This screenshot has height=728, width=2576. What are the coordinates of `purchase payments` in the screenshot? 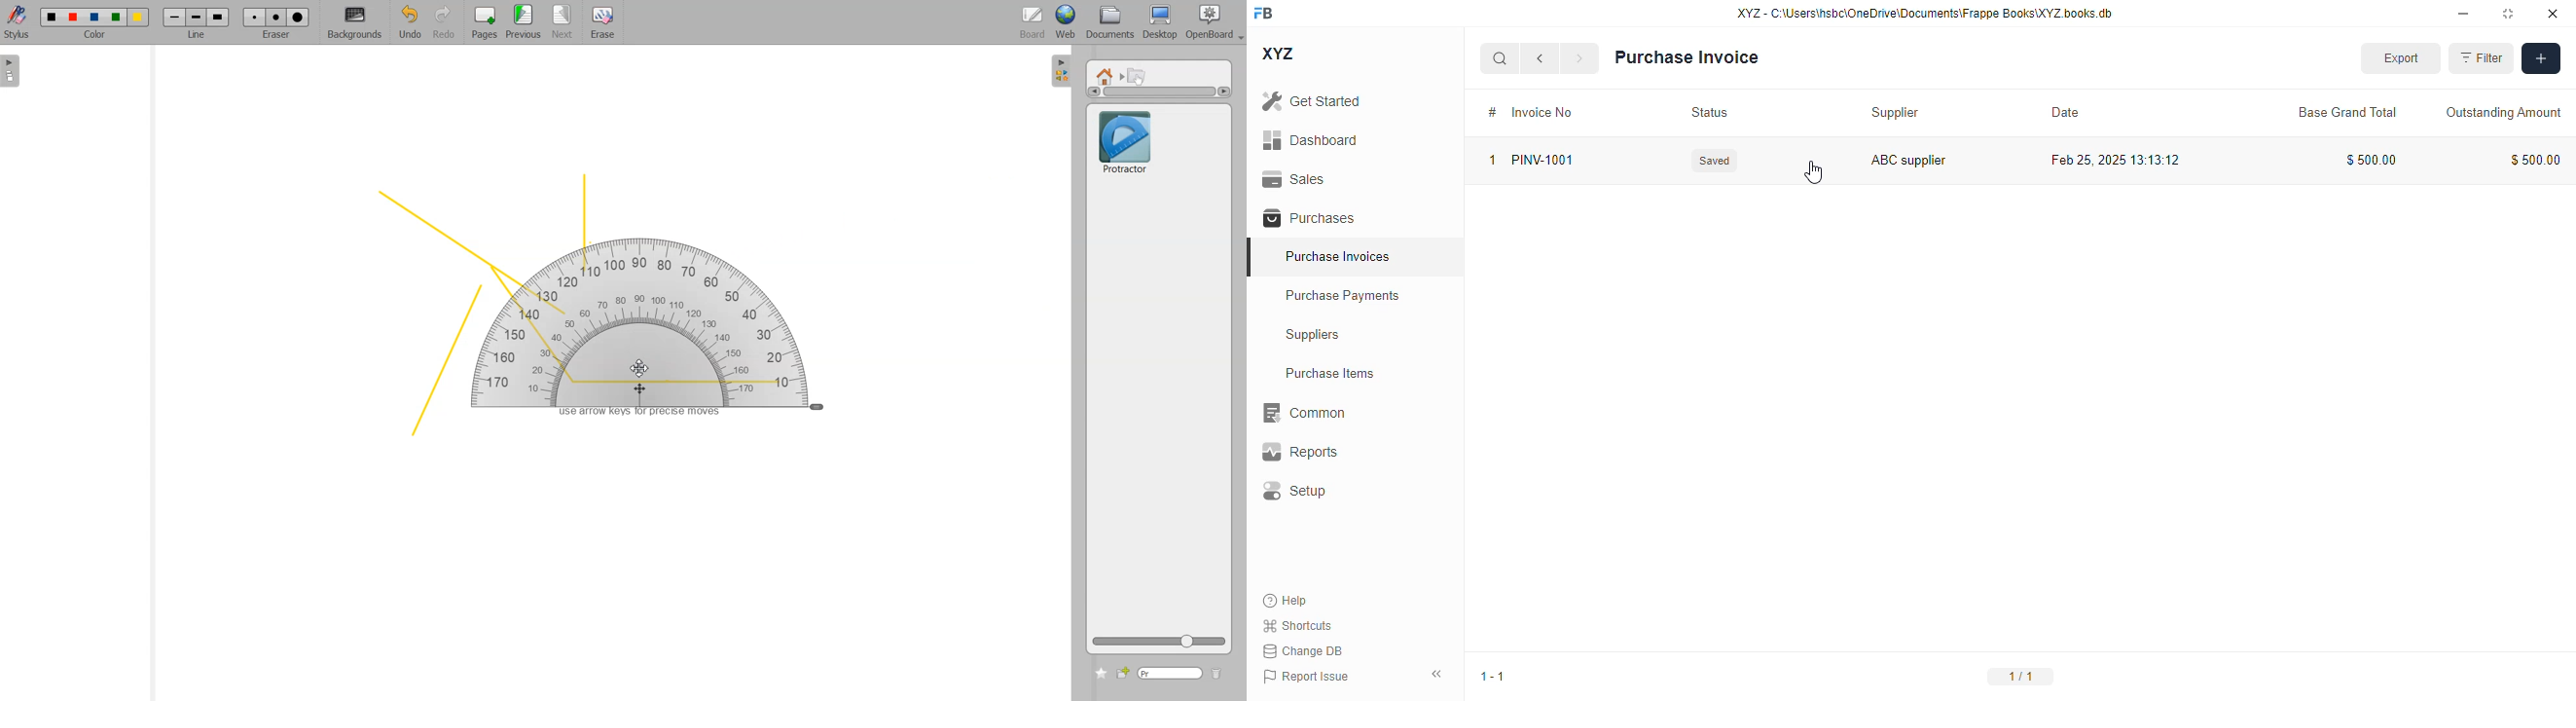 It's located at (1343, 295).